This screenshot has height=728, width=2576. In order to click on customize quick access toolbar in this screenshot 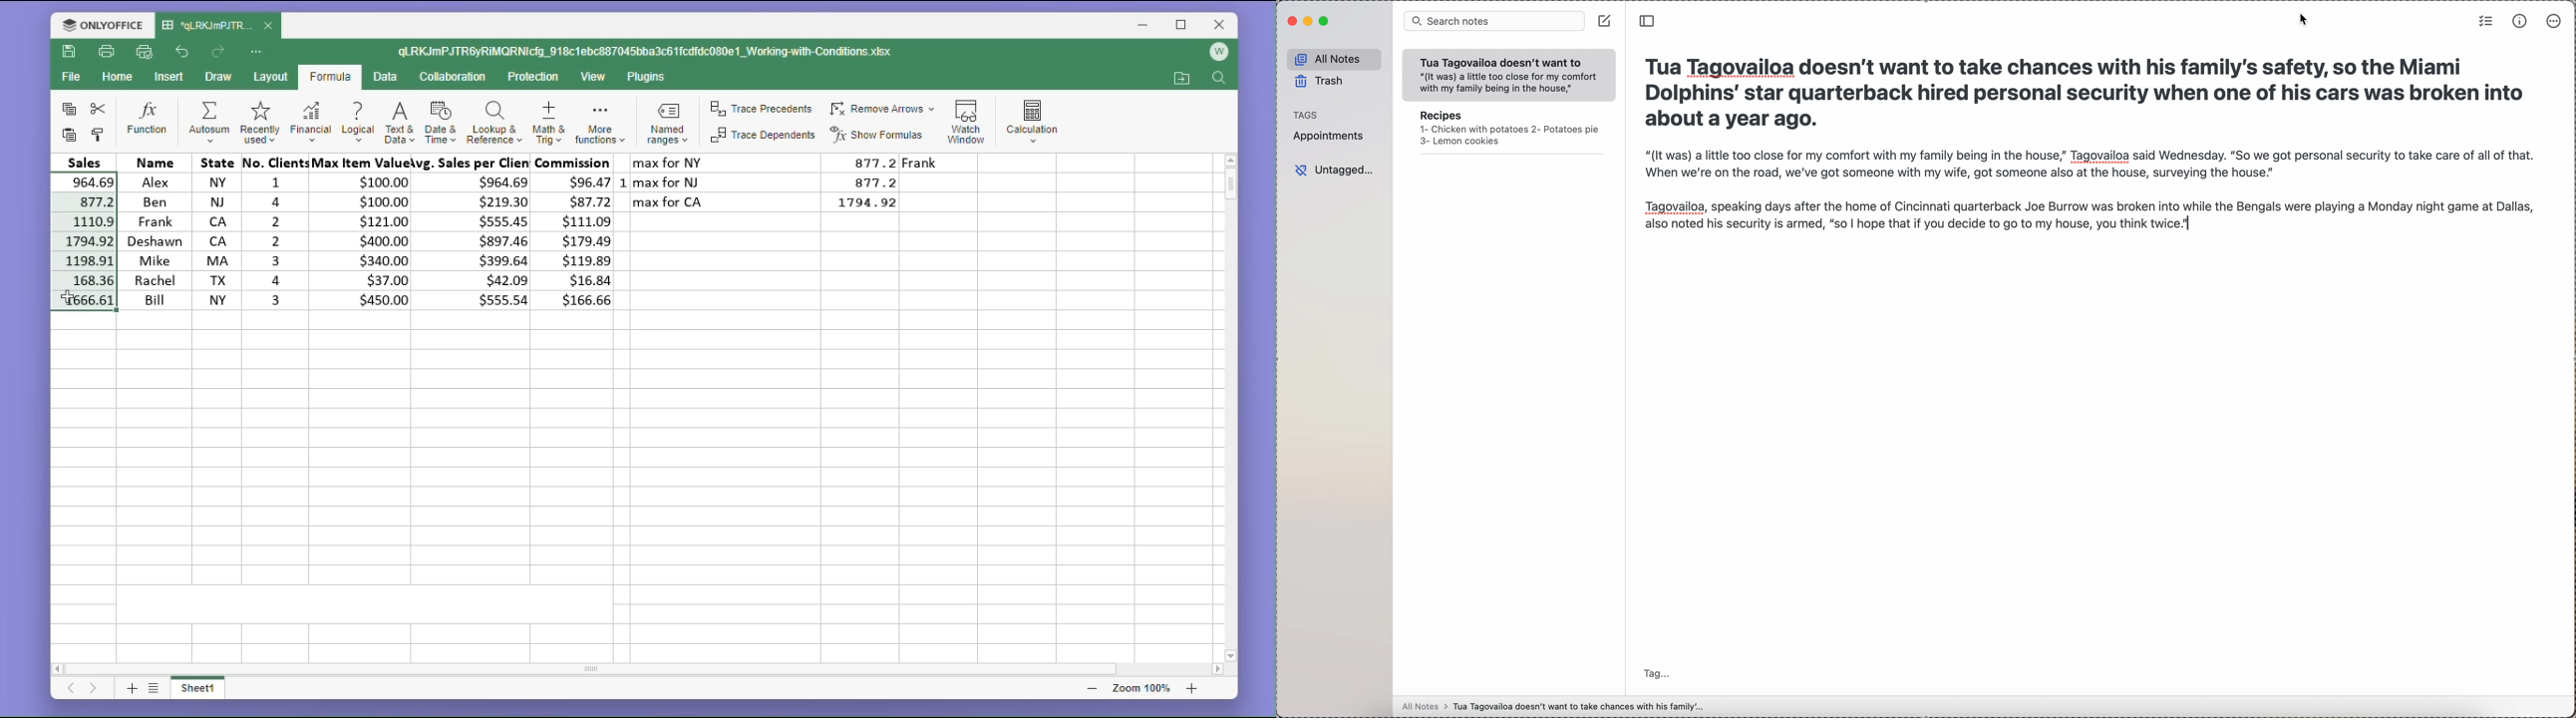, I will do `click(263, 51)`.